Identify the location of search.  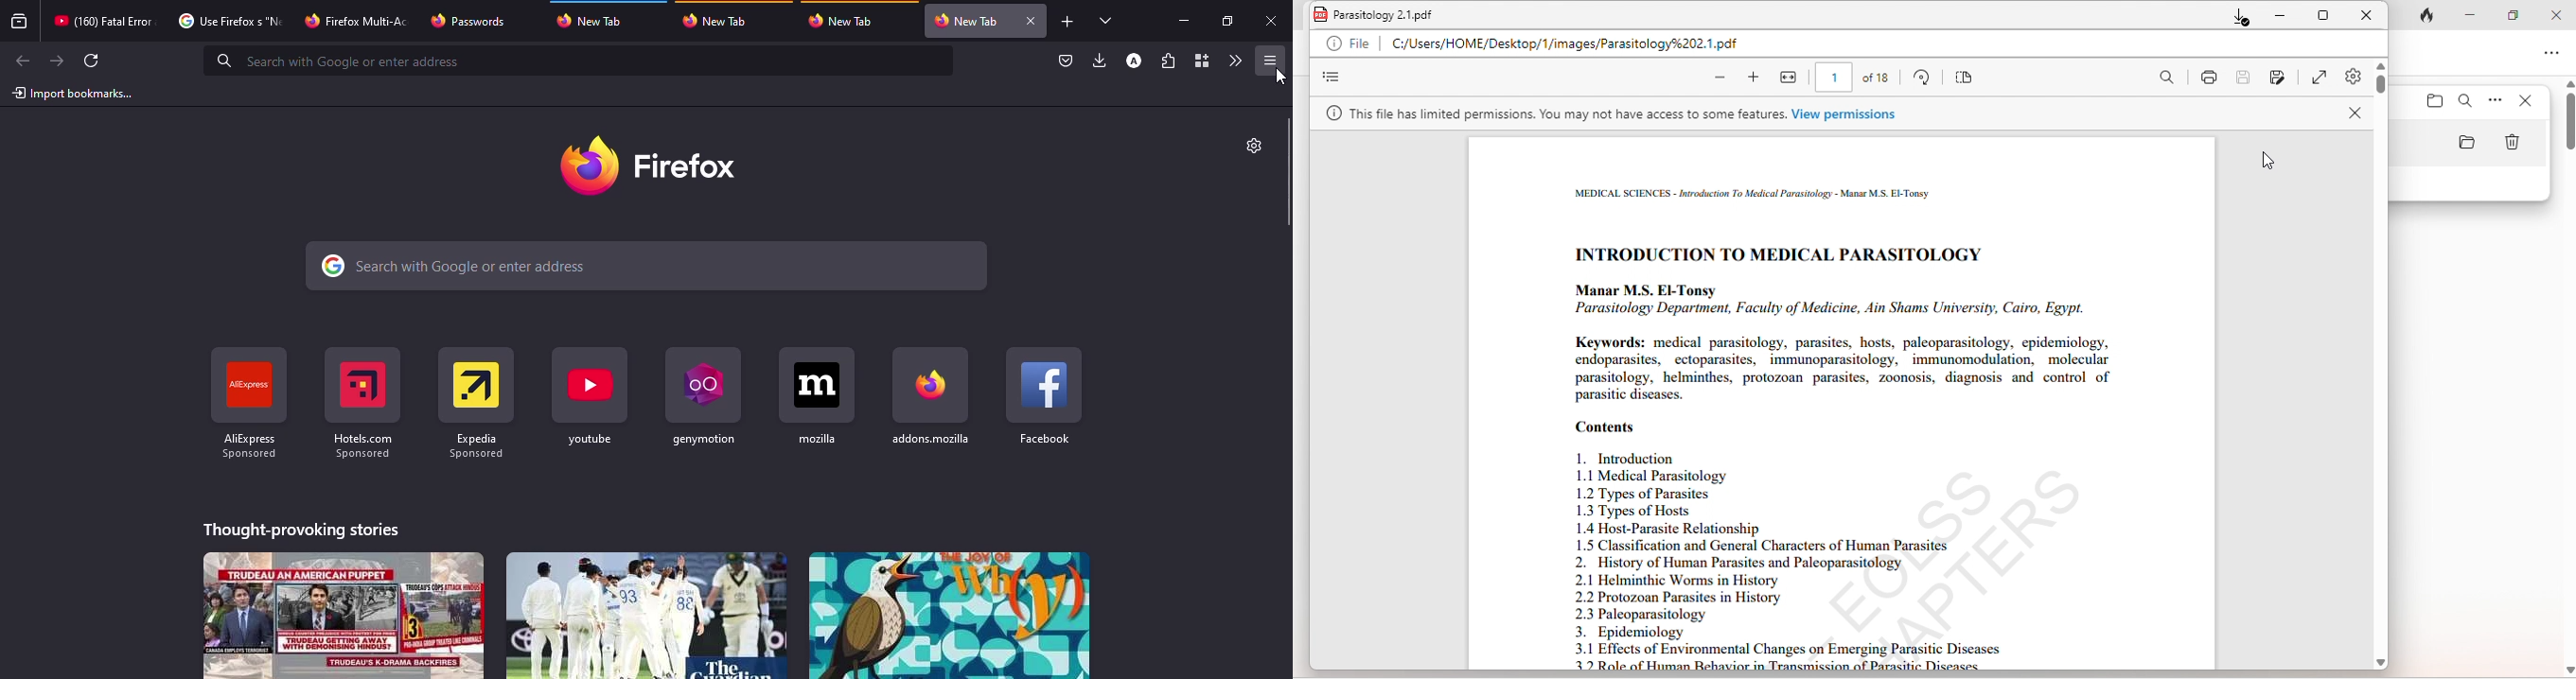
(2160, 79).